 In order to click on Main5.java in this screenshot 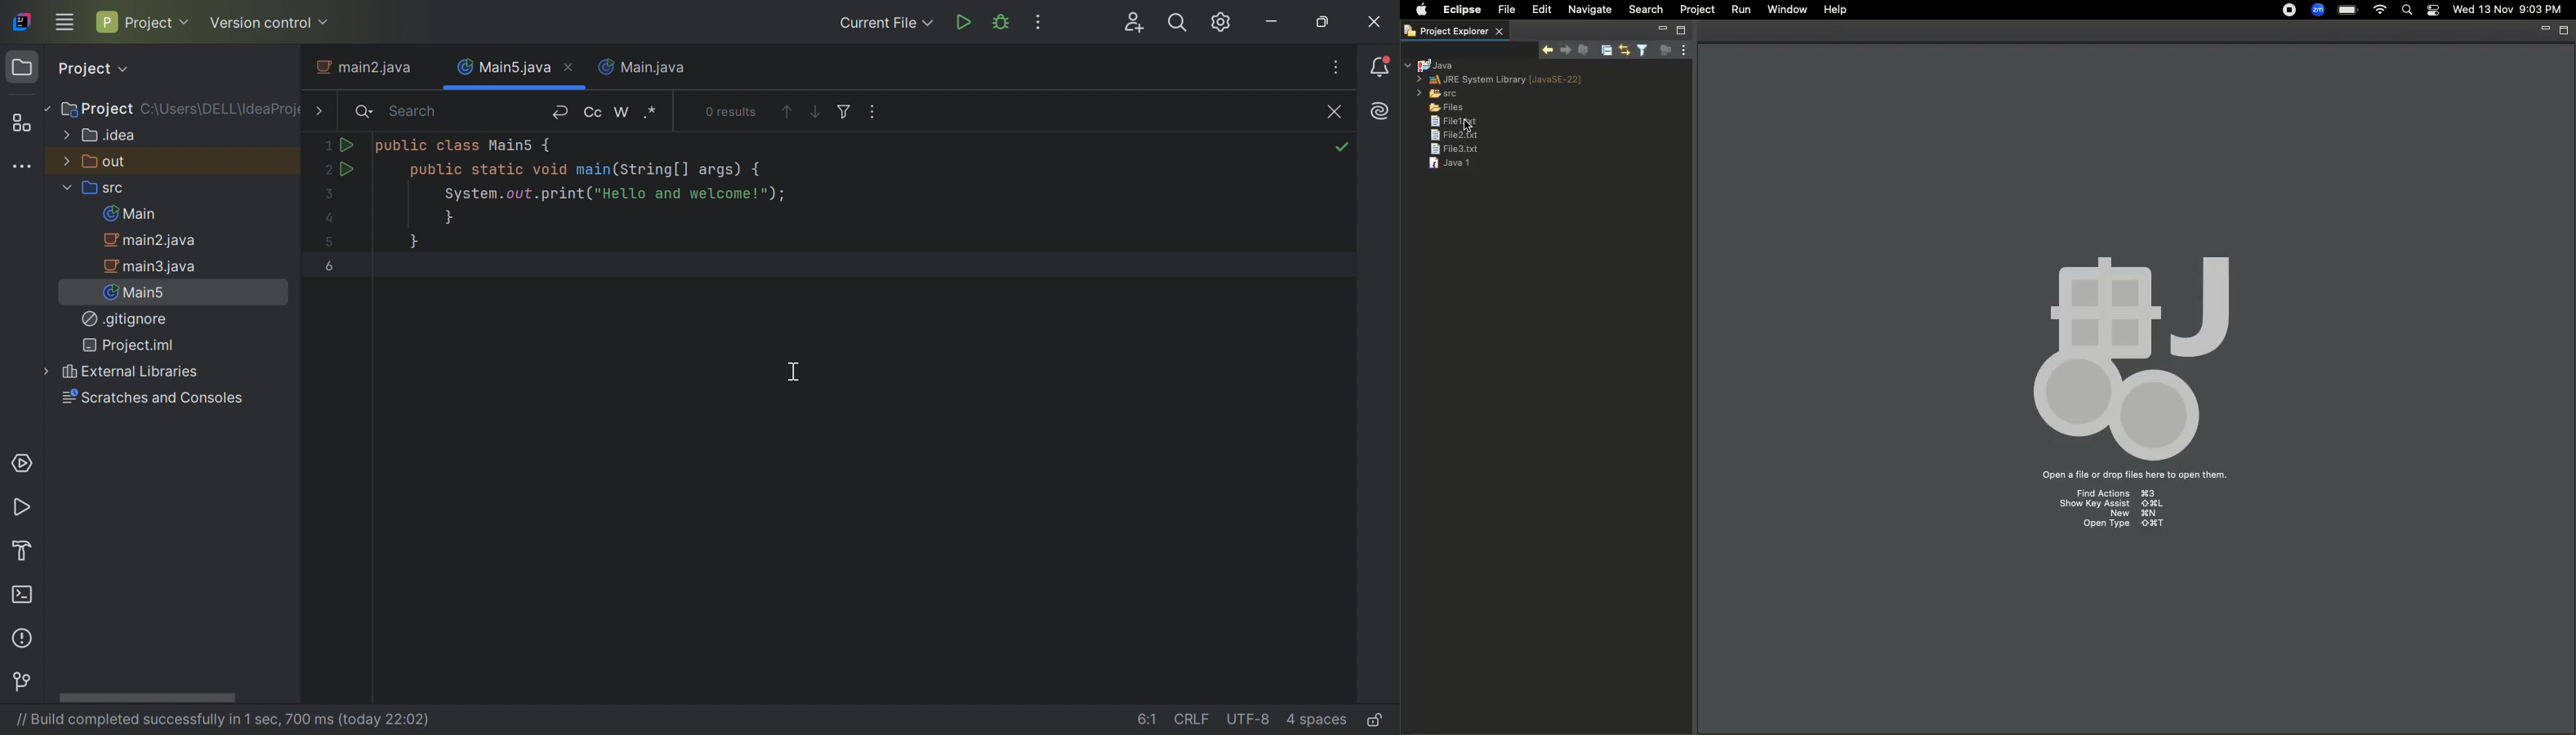, I will do `click(504, 65)`.